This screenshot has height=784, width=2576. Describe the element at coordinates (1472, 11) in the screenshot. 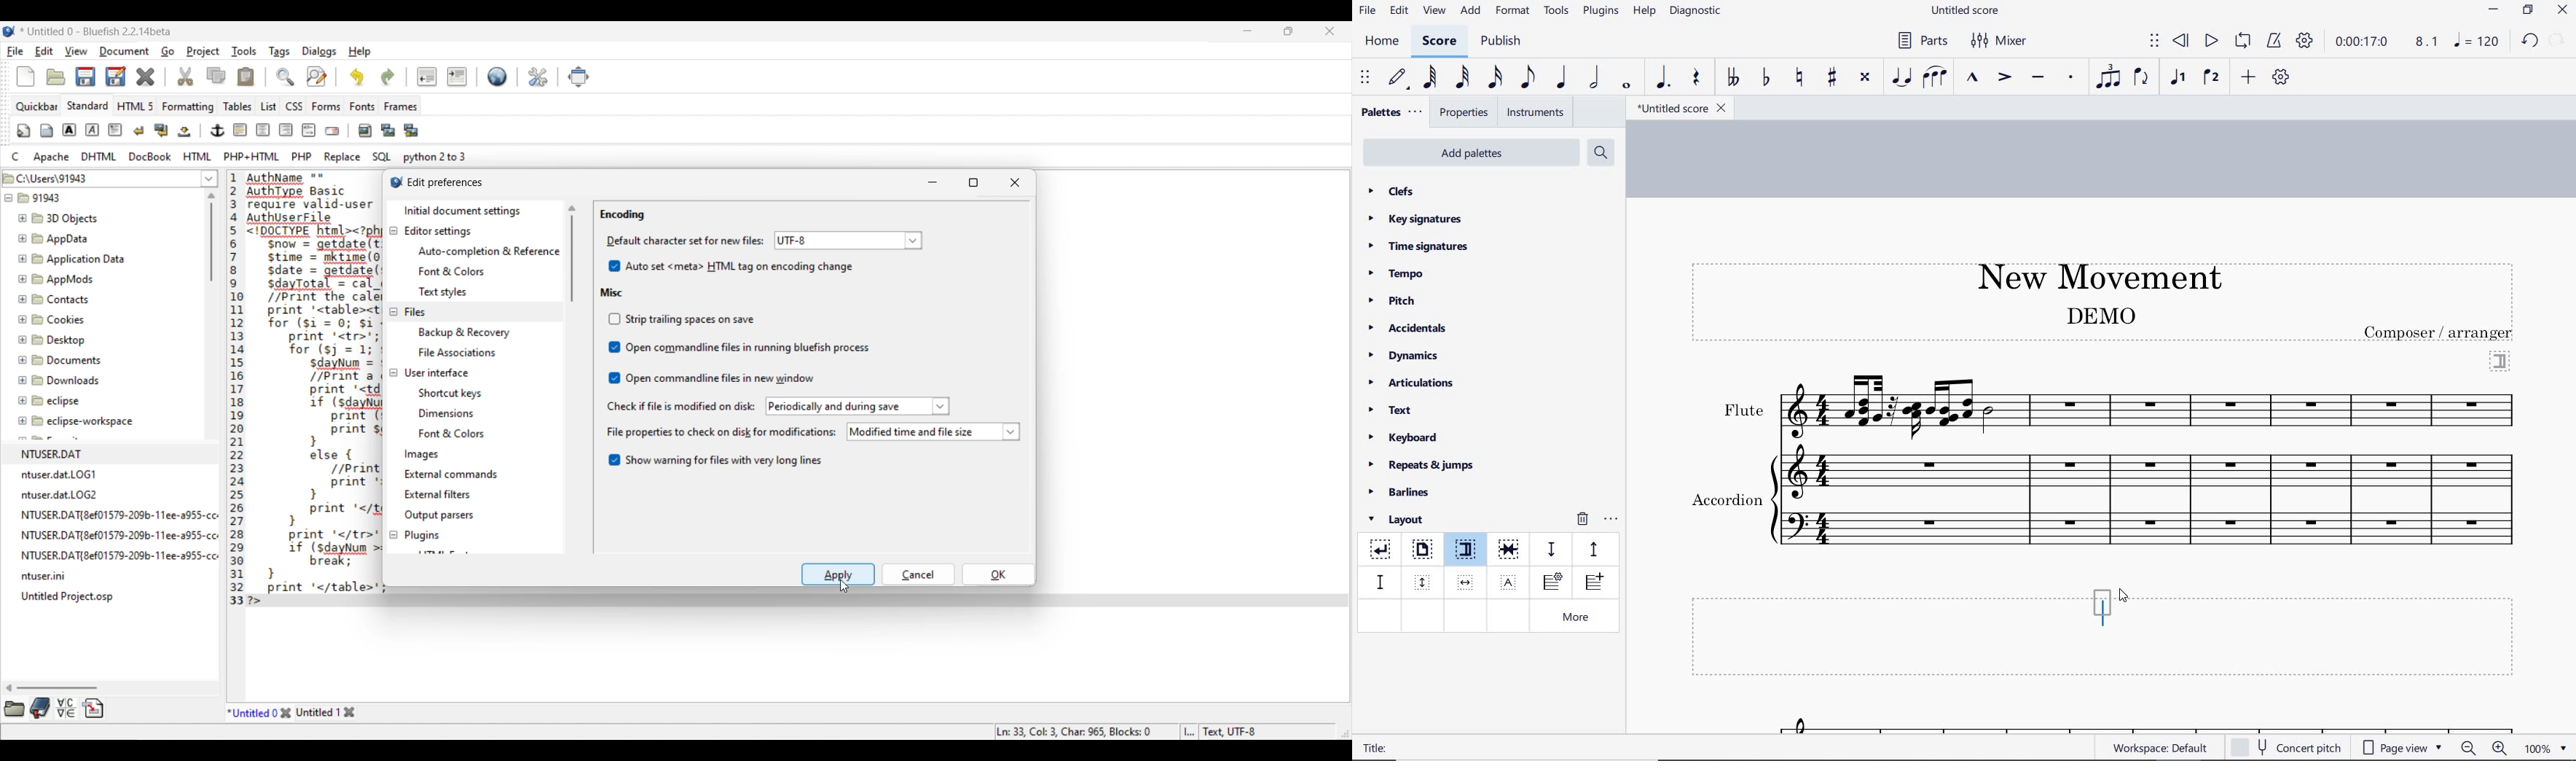

I see `add ` at that location.